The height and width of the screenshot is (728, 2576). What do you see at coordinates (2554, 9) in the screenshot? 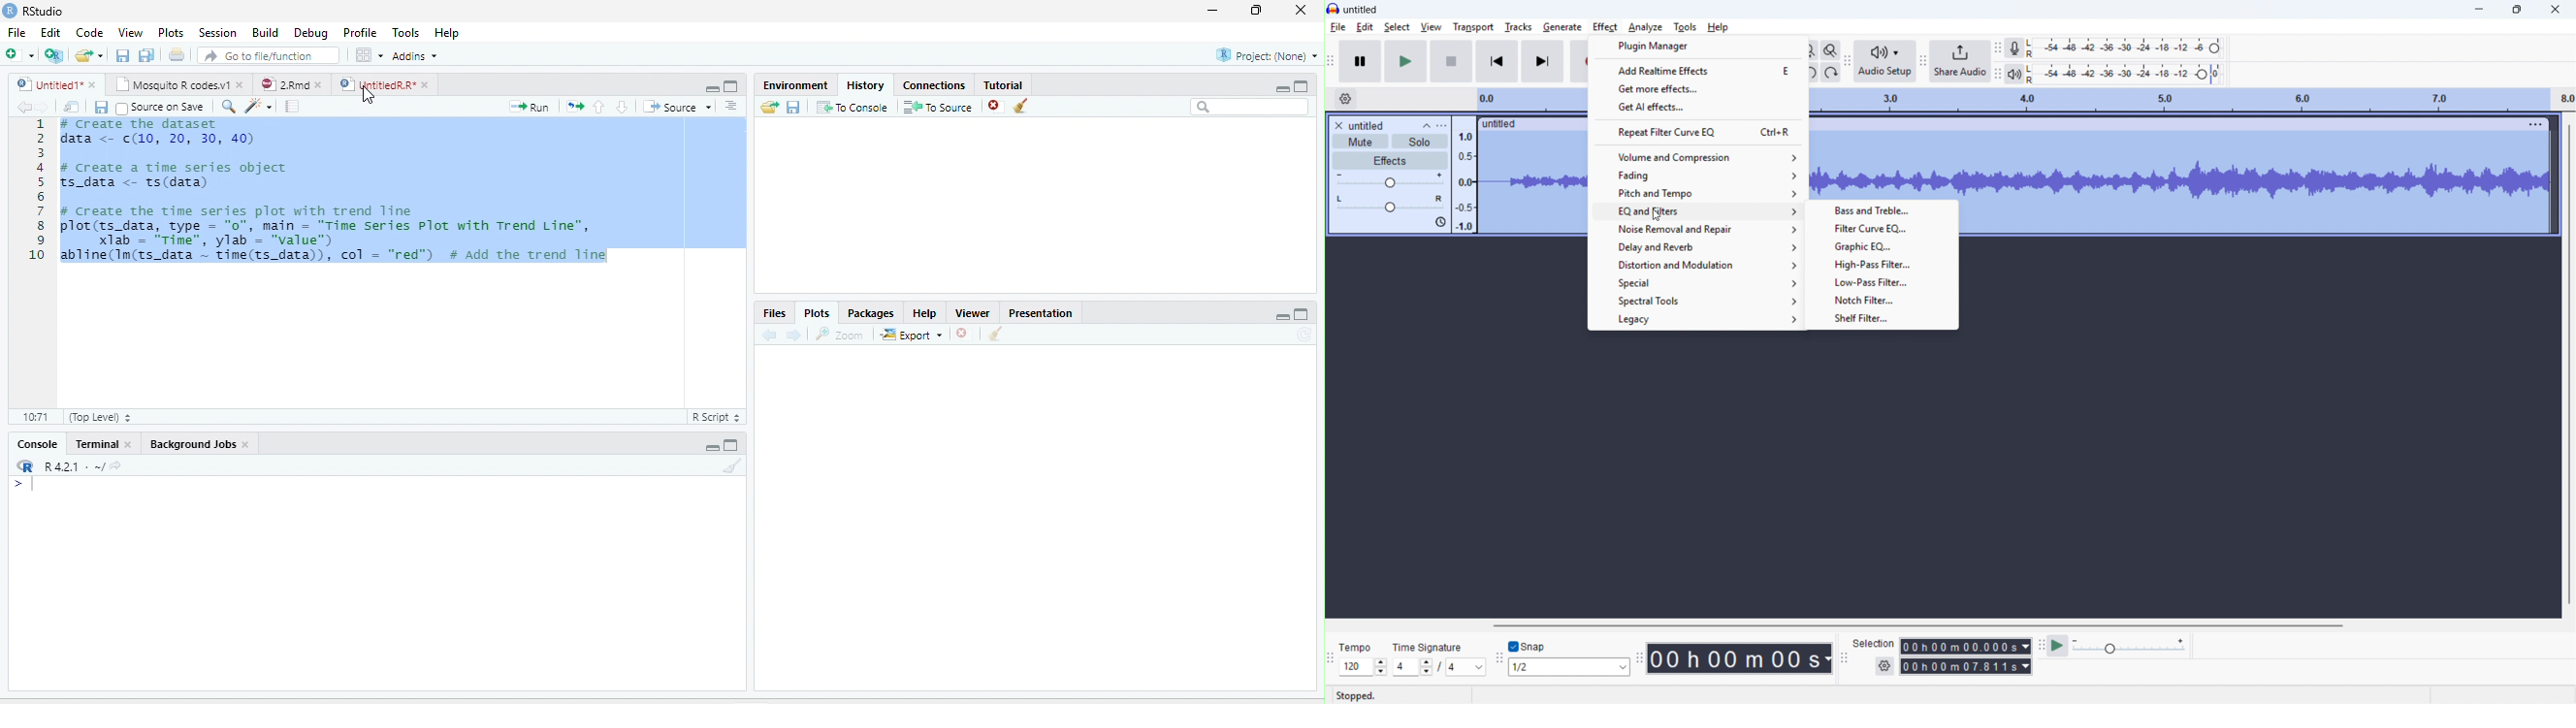
I see `close ` at bounding box center [2554, 9].